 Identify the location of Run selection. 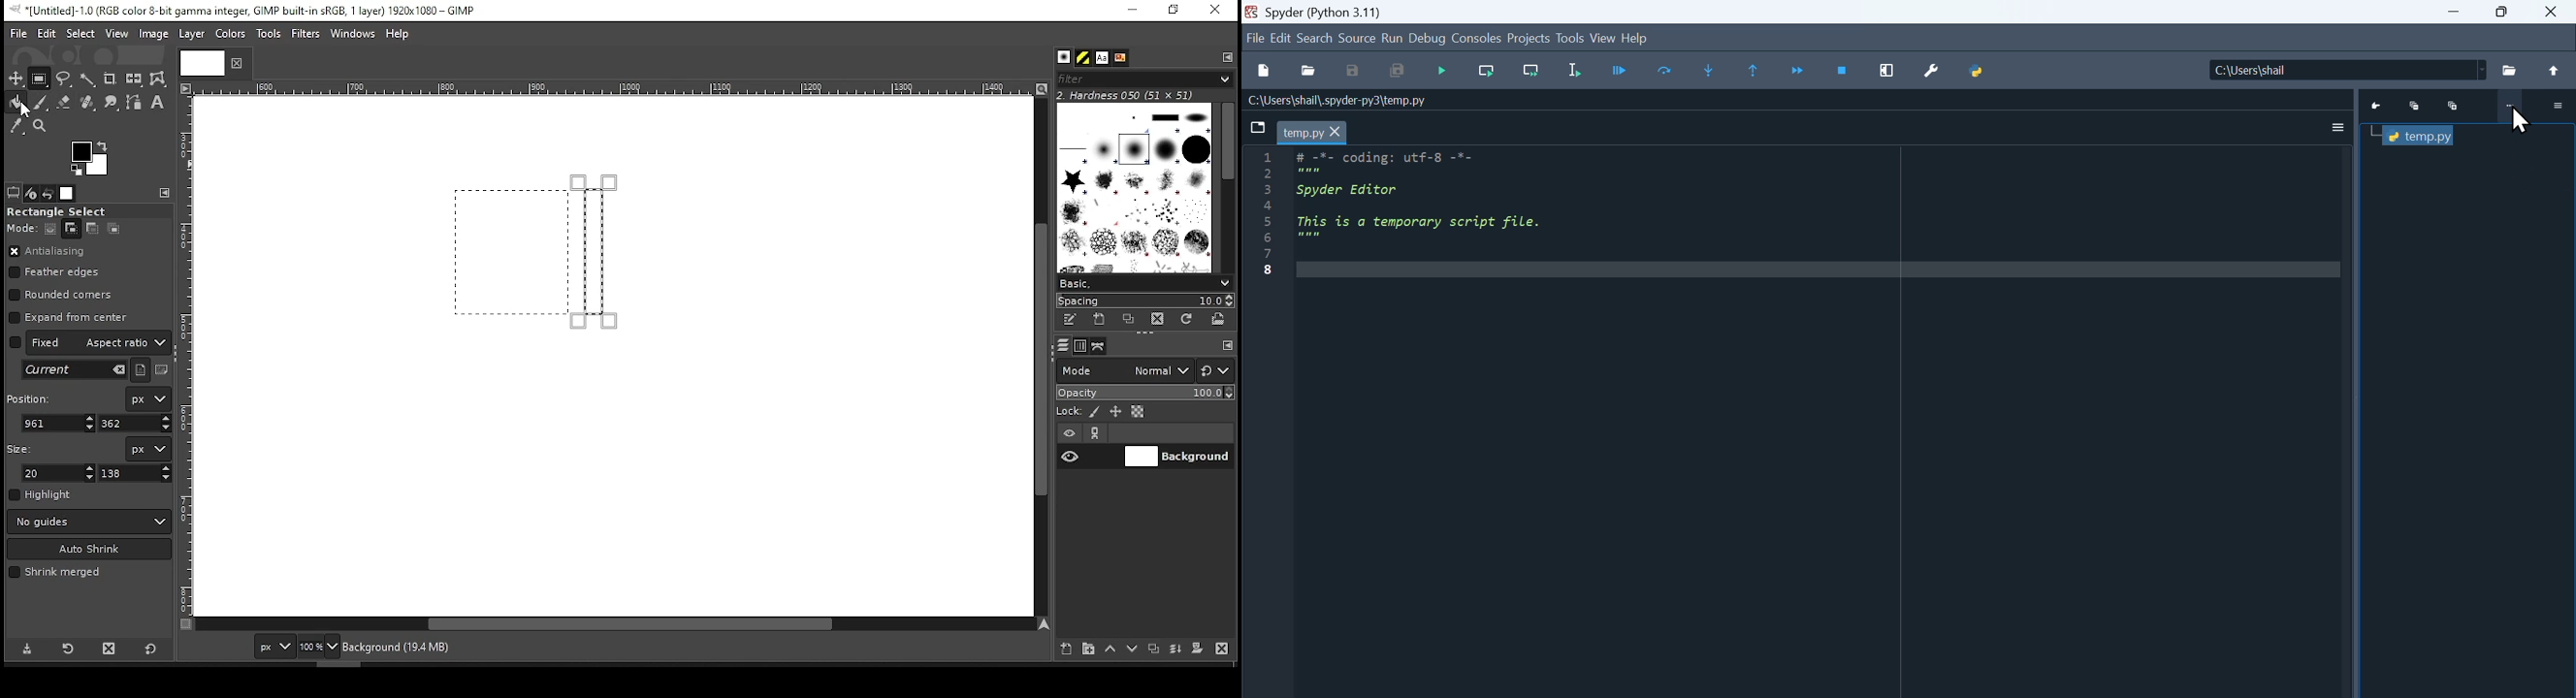
(1573, 73).